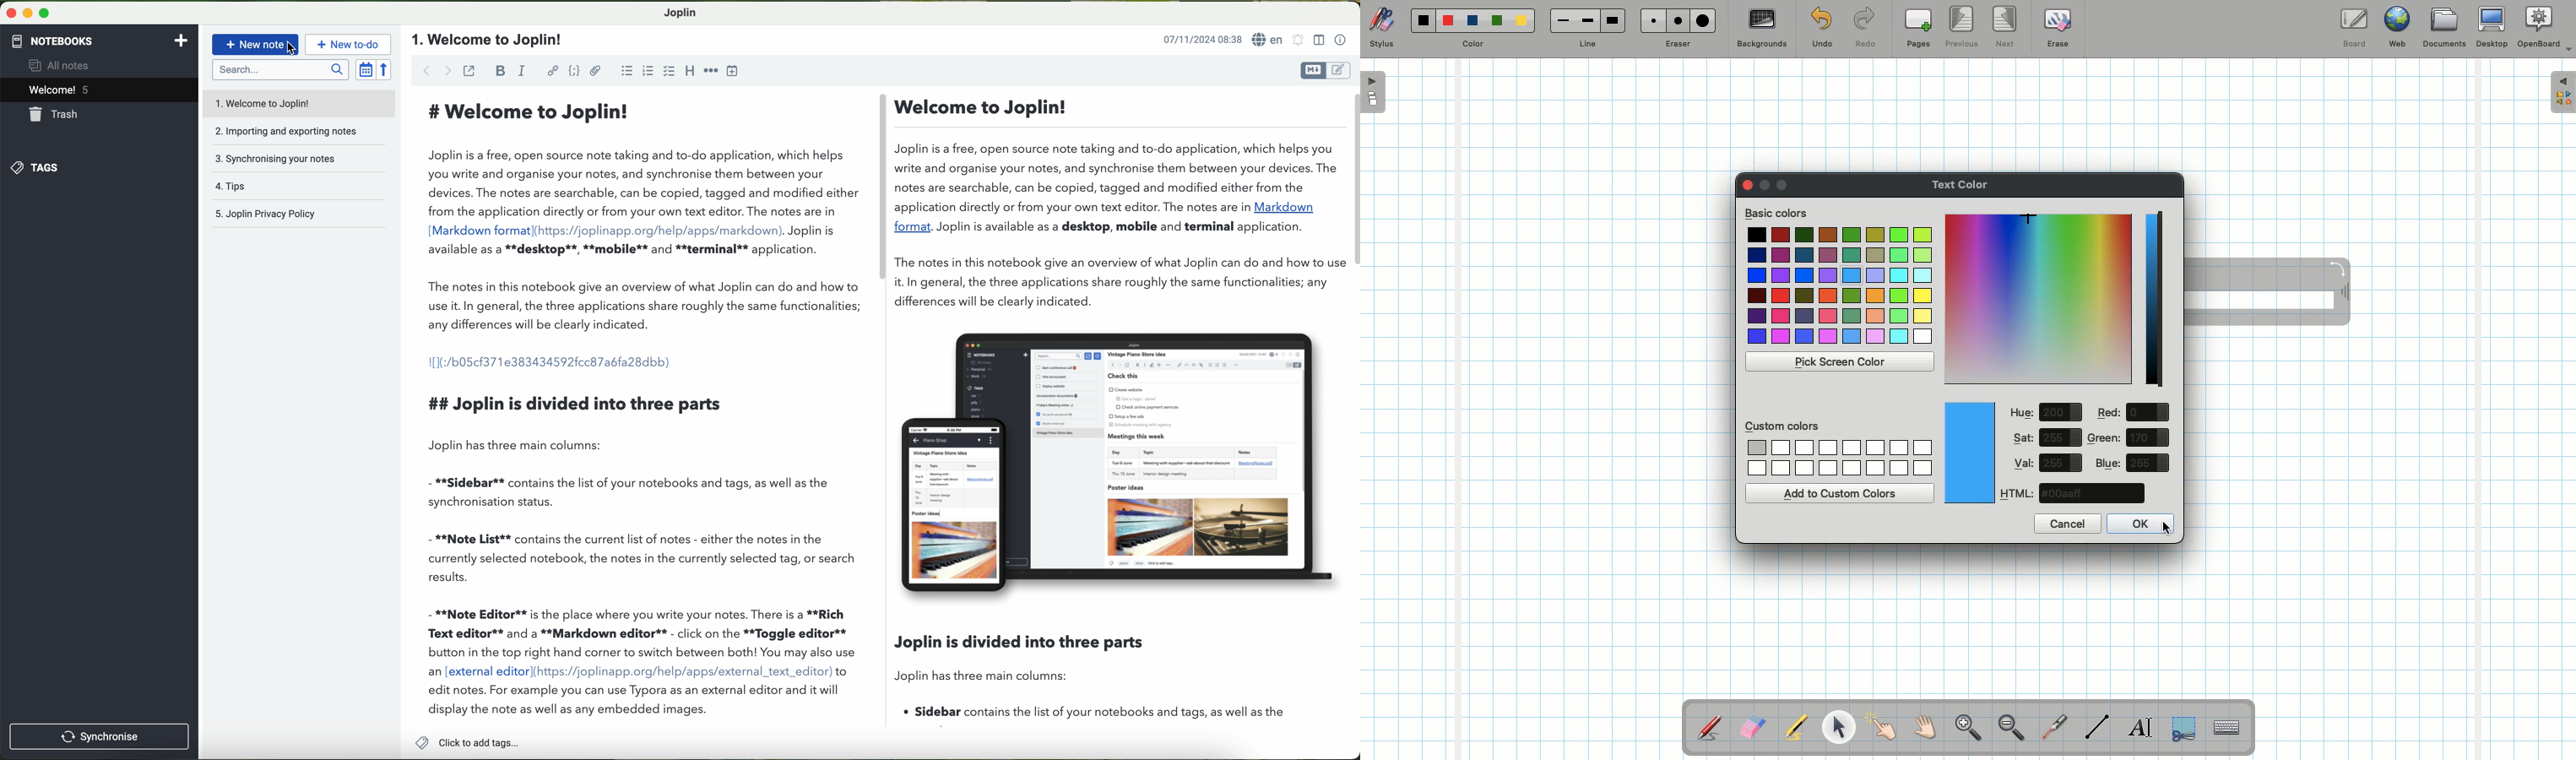 The height and width of the screenshot is (784, 2576). I want to click on Darkness, so click(2158, 301).